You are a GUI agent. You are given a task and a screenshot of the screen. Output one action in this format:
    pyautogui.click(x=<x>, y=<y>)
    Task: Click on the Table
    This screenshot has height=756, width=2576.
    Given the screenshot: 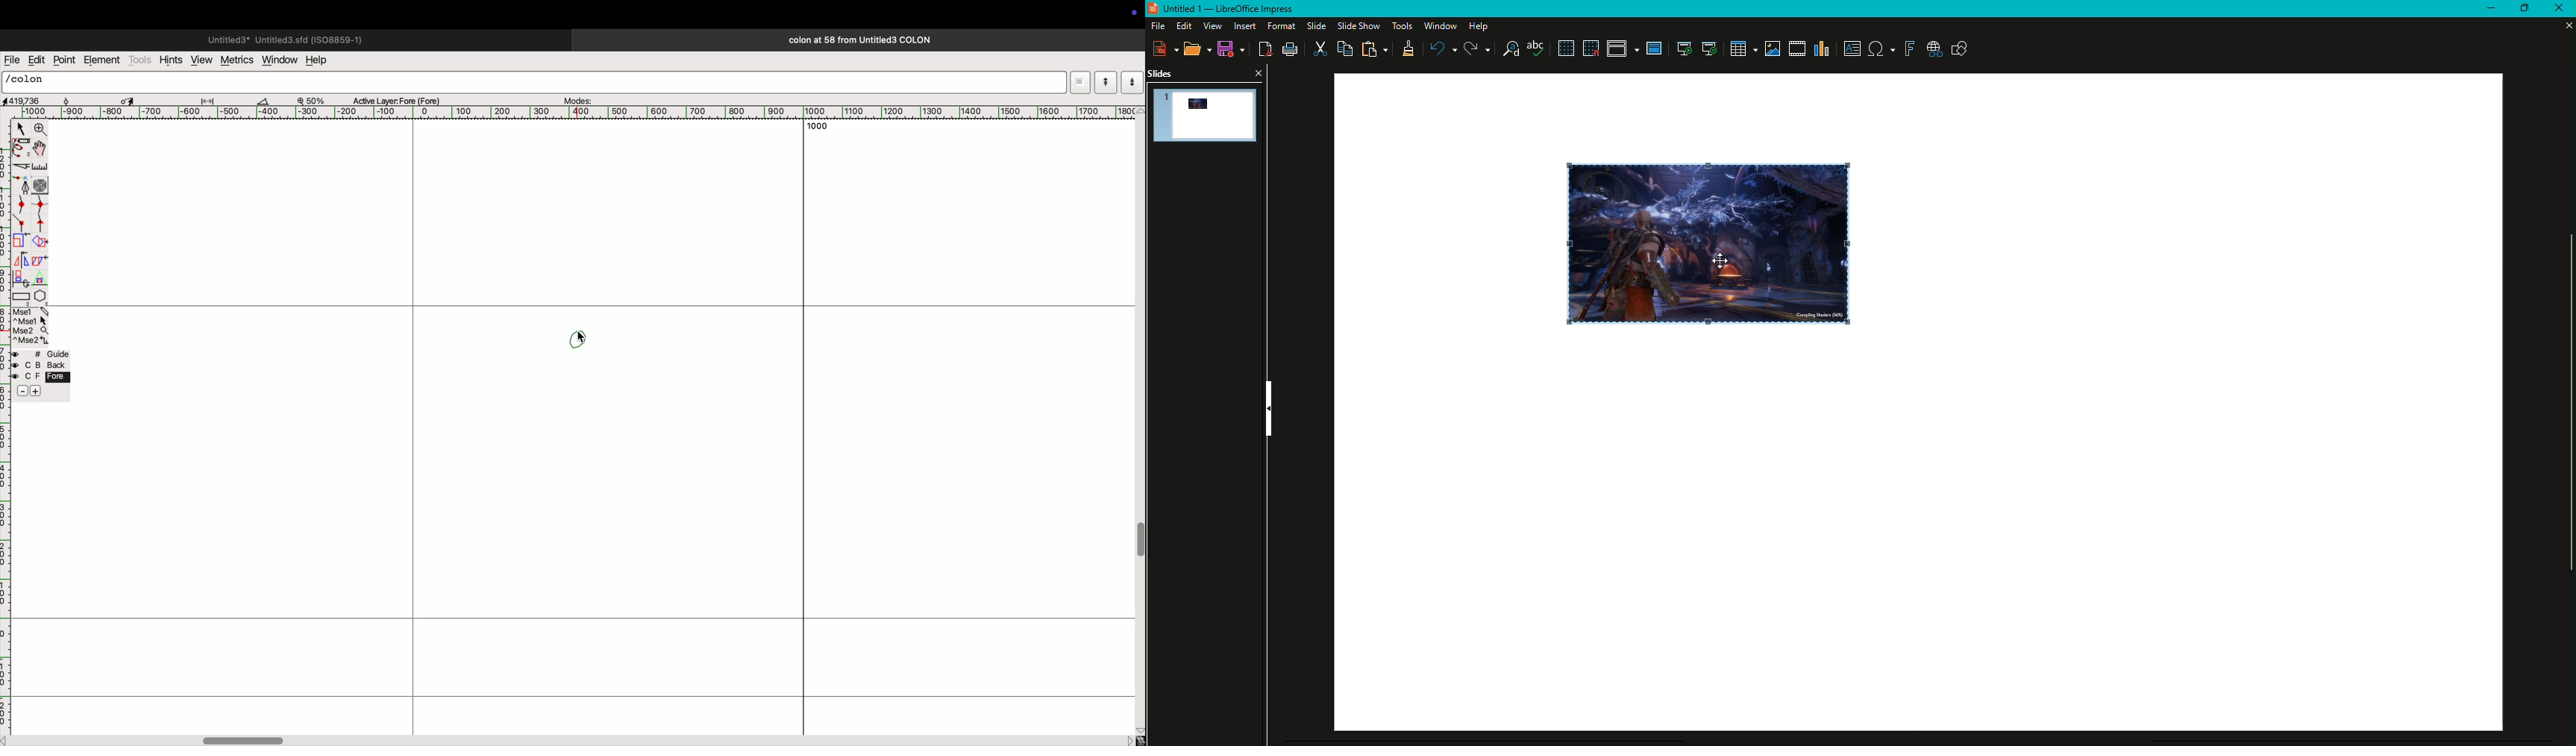 What is the action you would take?
    pyautogui.click(x=1743, y=49)
    